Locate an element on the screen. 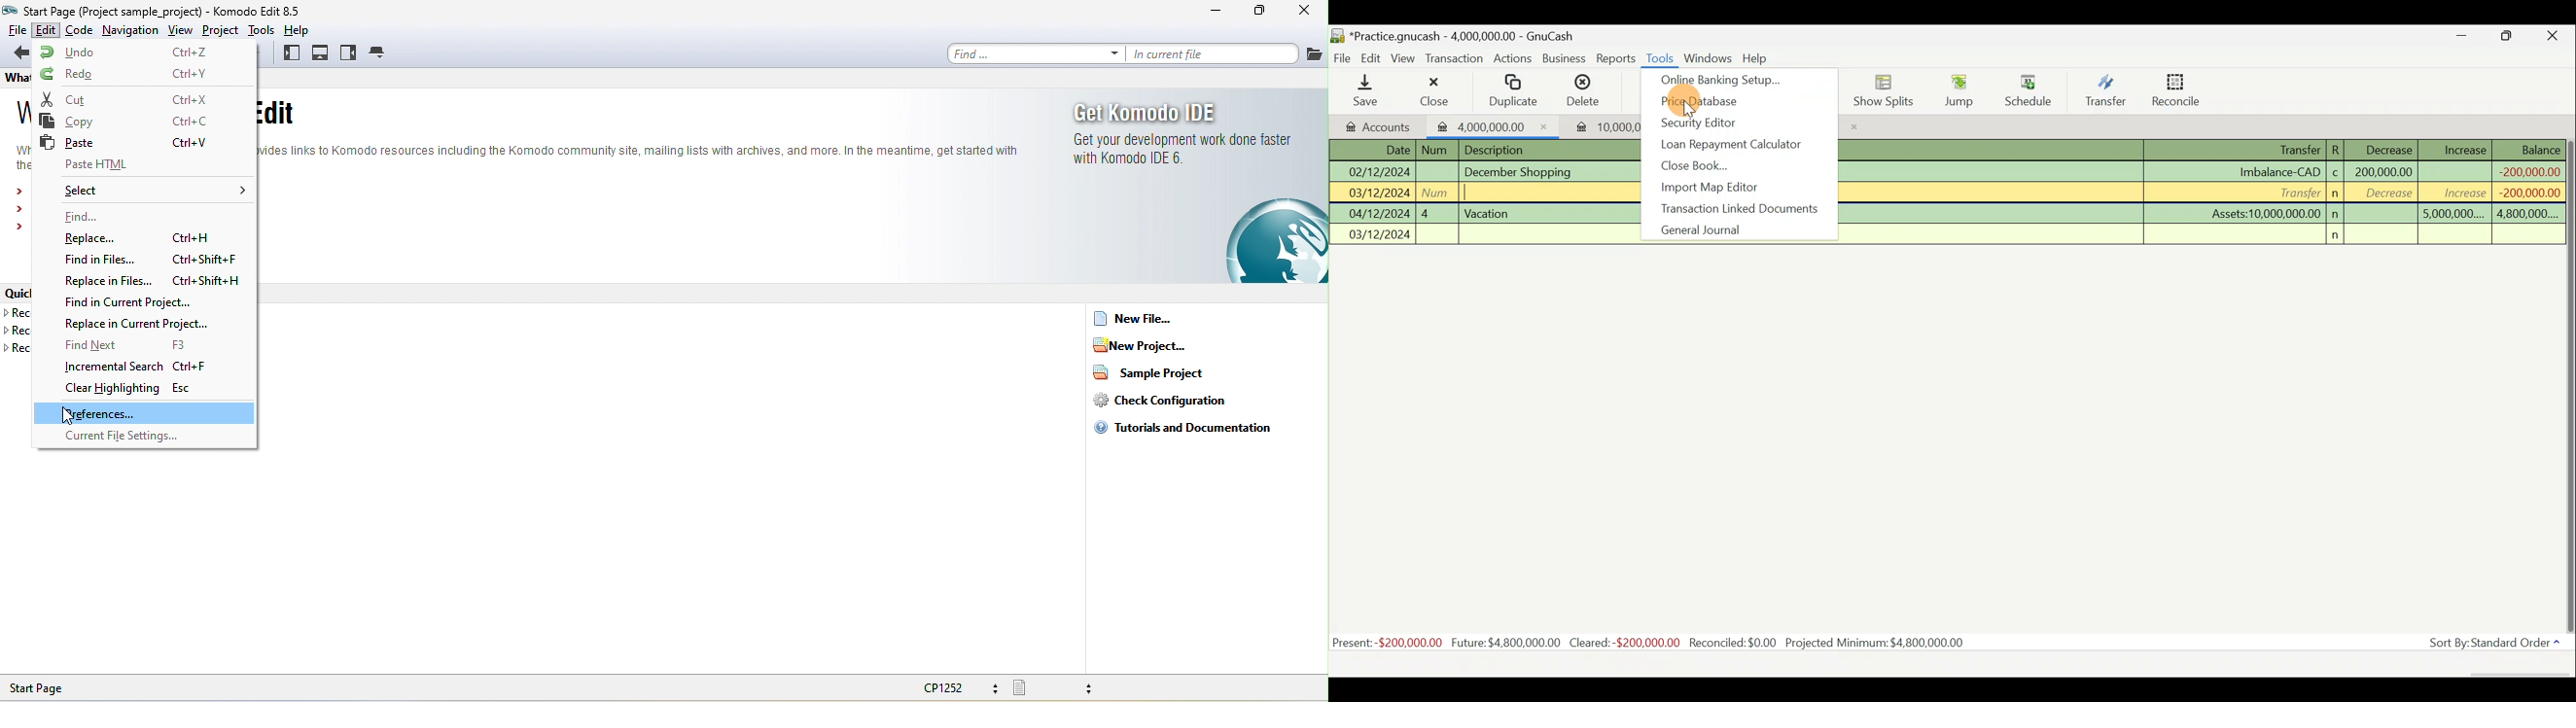 The width and height of the screenshot is (2576, 728). Document name is located at coordinates (1453, 34).